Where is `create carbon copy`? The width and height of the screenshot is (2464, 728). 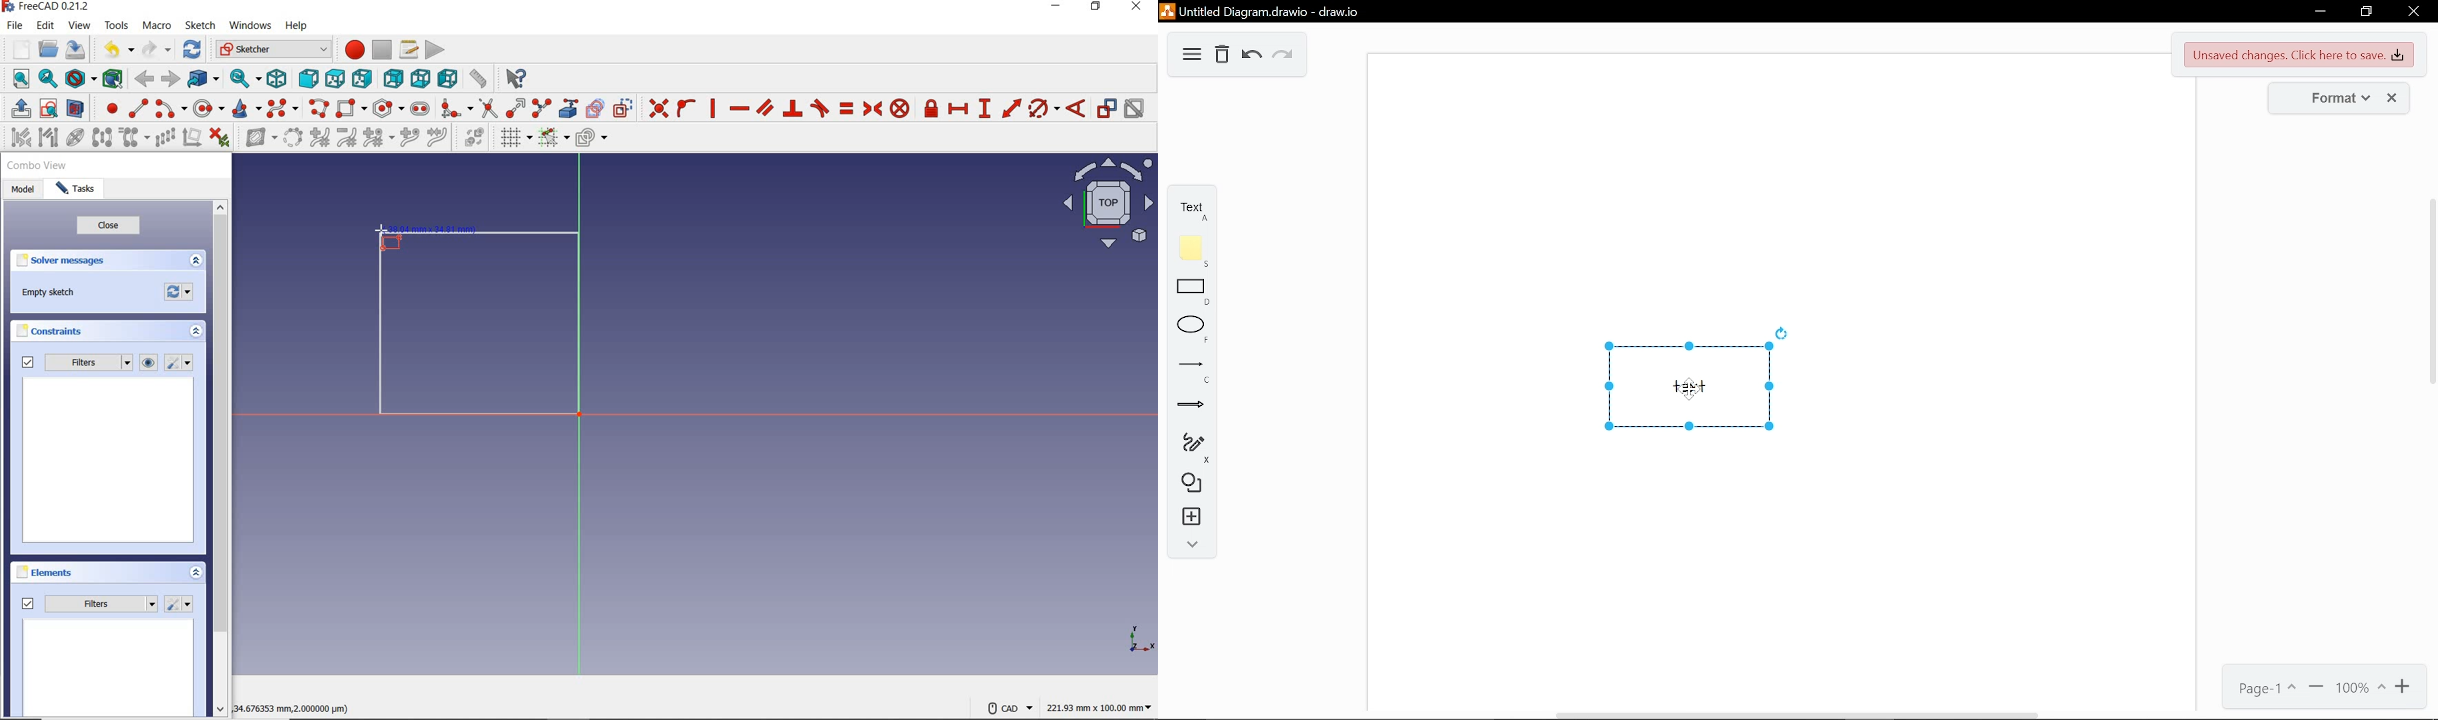
create carbon copy is located at coordinates (596, 108).